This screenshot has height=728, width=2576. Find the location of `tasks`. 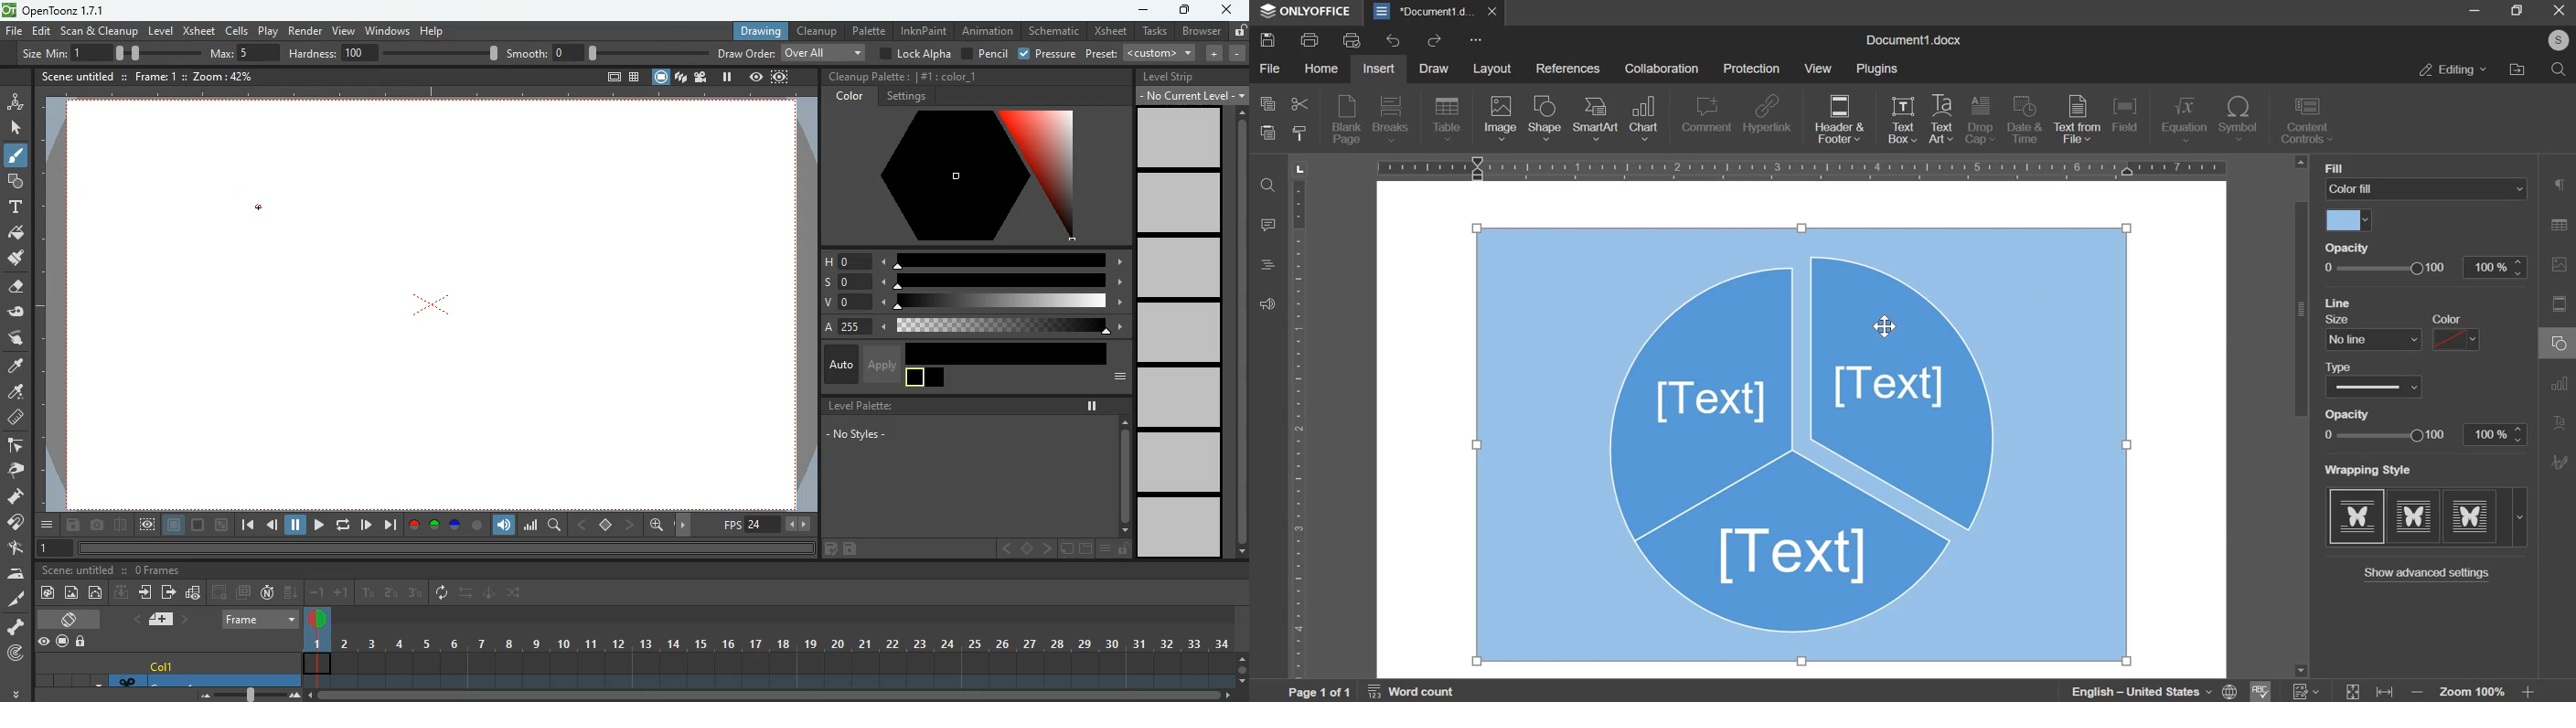

tasks is located at coordinates (1153, 32).